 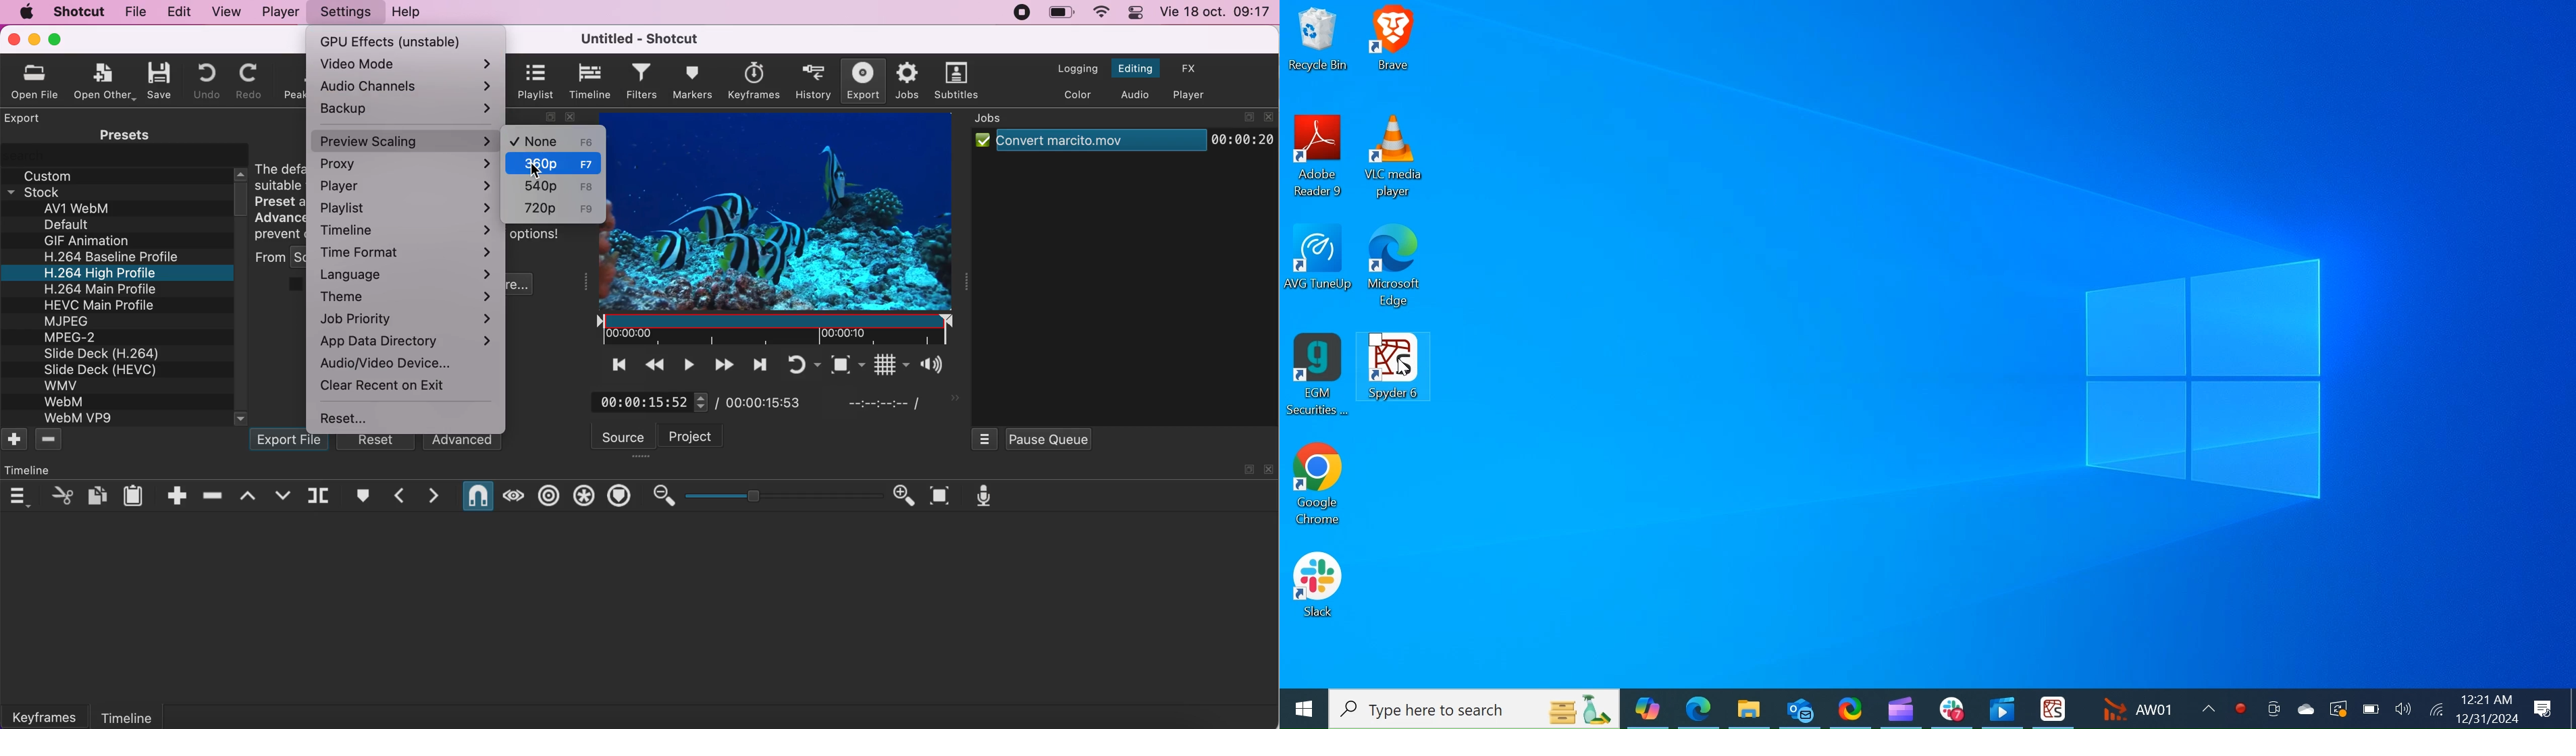 I want to click on WMV, so click(x=60, y=384).